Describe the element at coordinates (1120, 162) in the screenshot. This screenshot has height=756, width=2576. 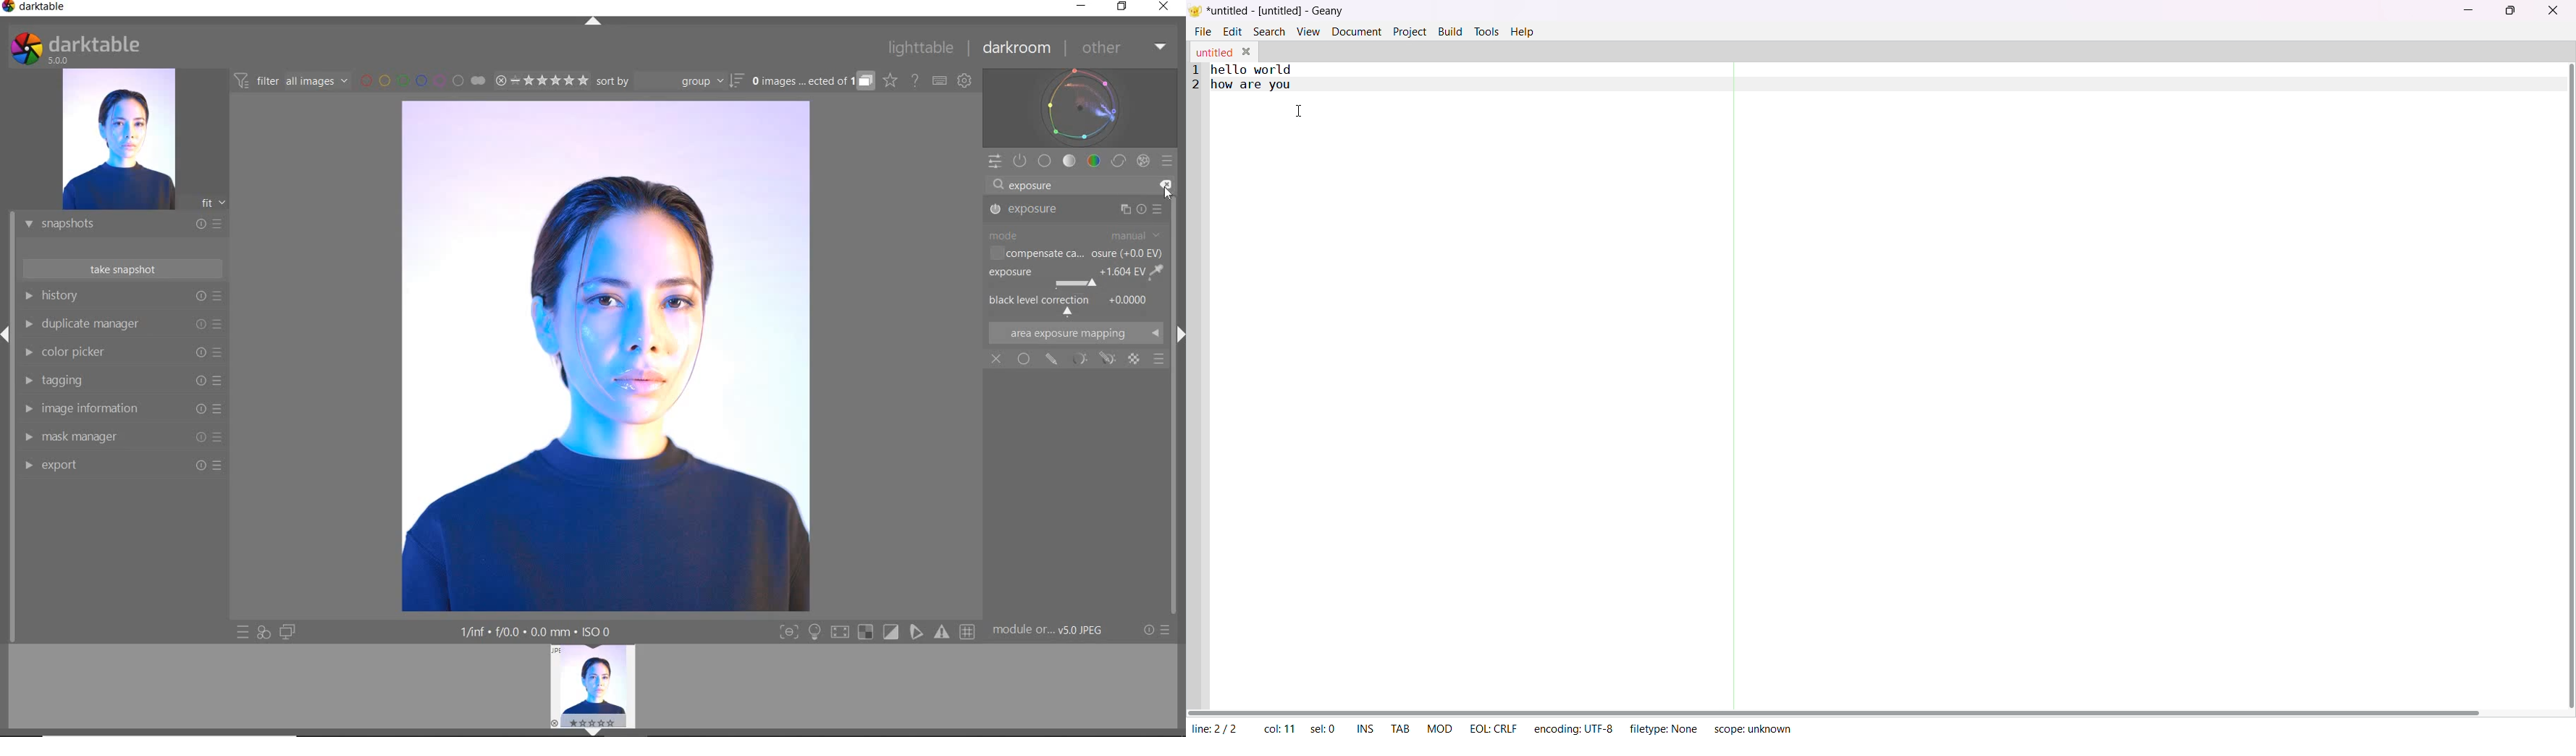
I see `CORRECT` at that location.